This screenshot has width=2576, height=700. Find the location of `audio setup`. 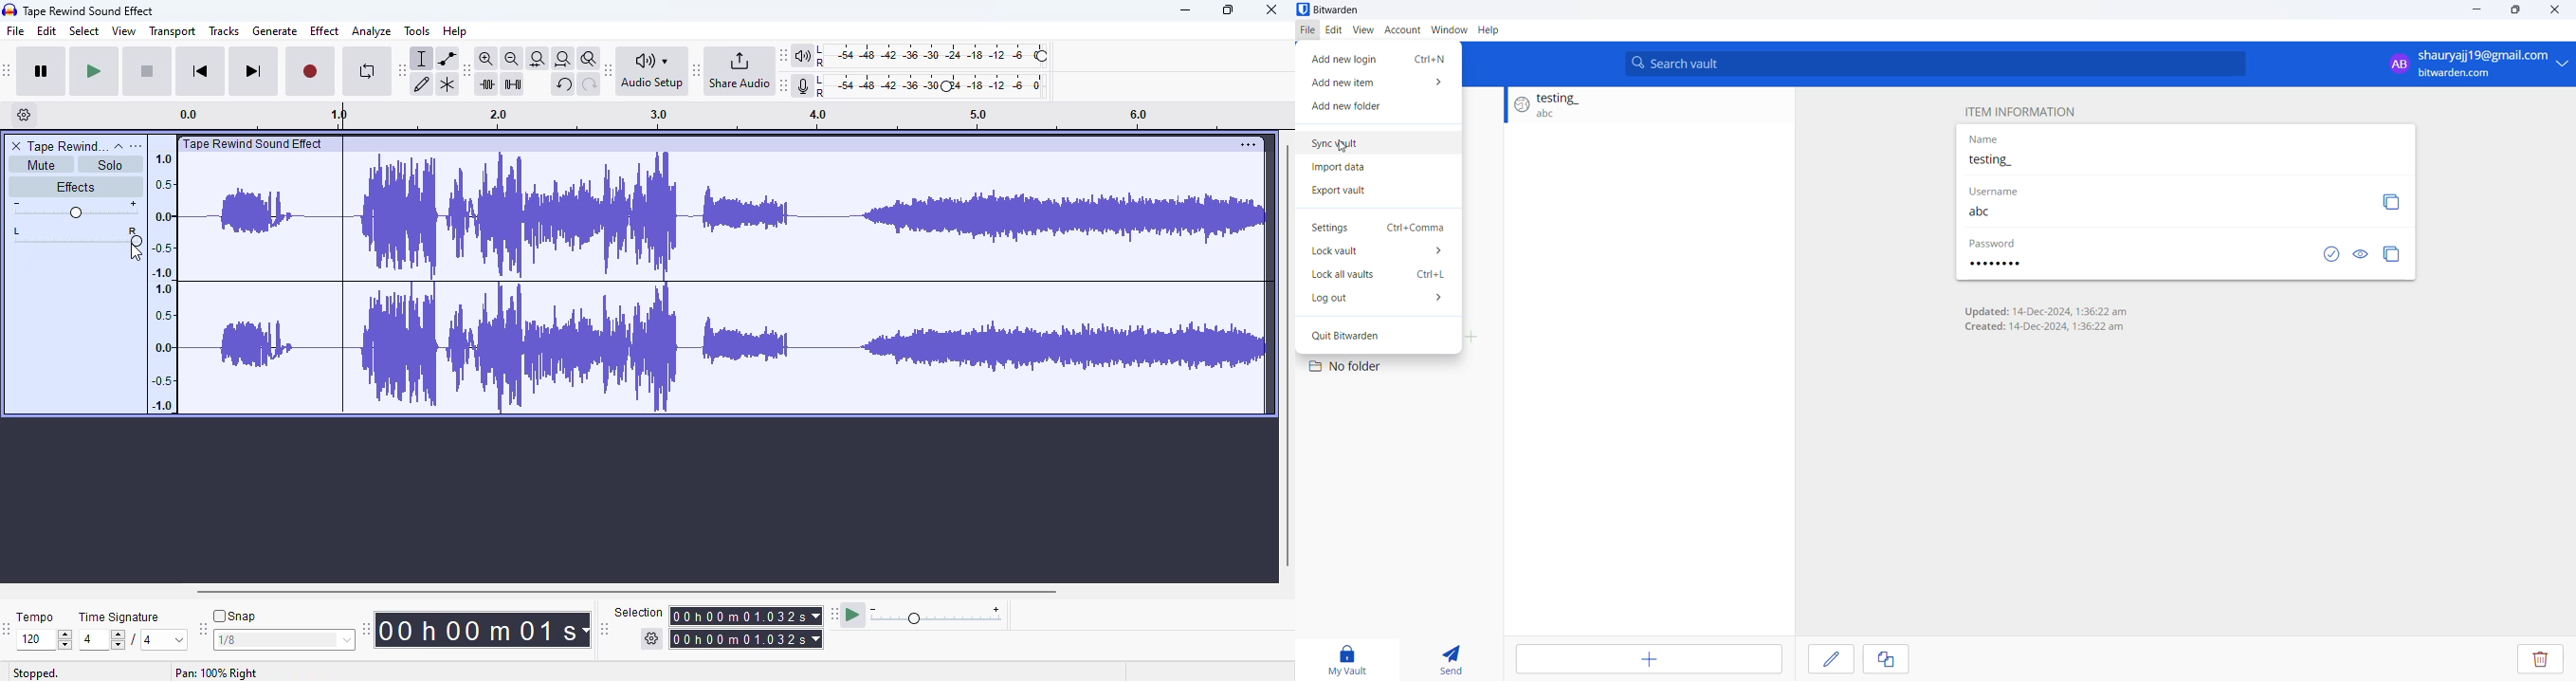

audio setup is located at coordinates (655, 71).